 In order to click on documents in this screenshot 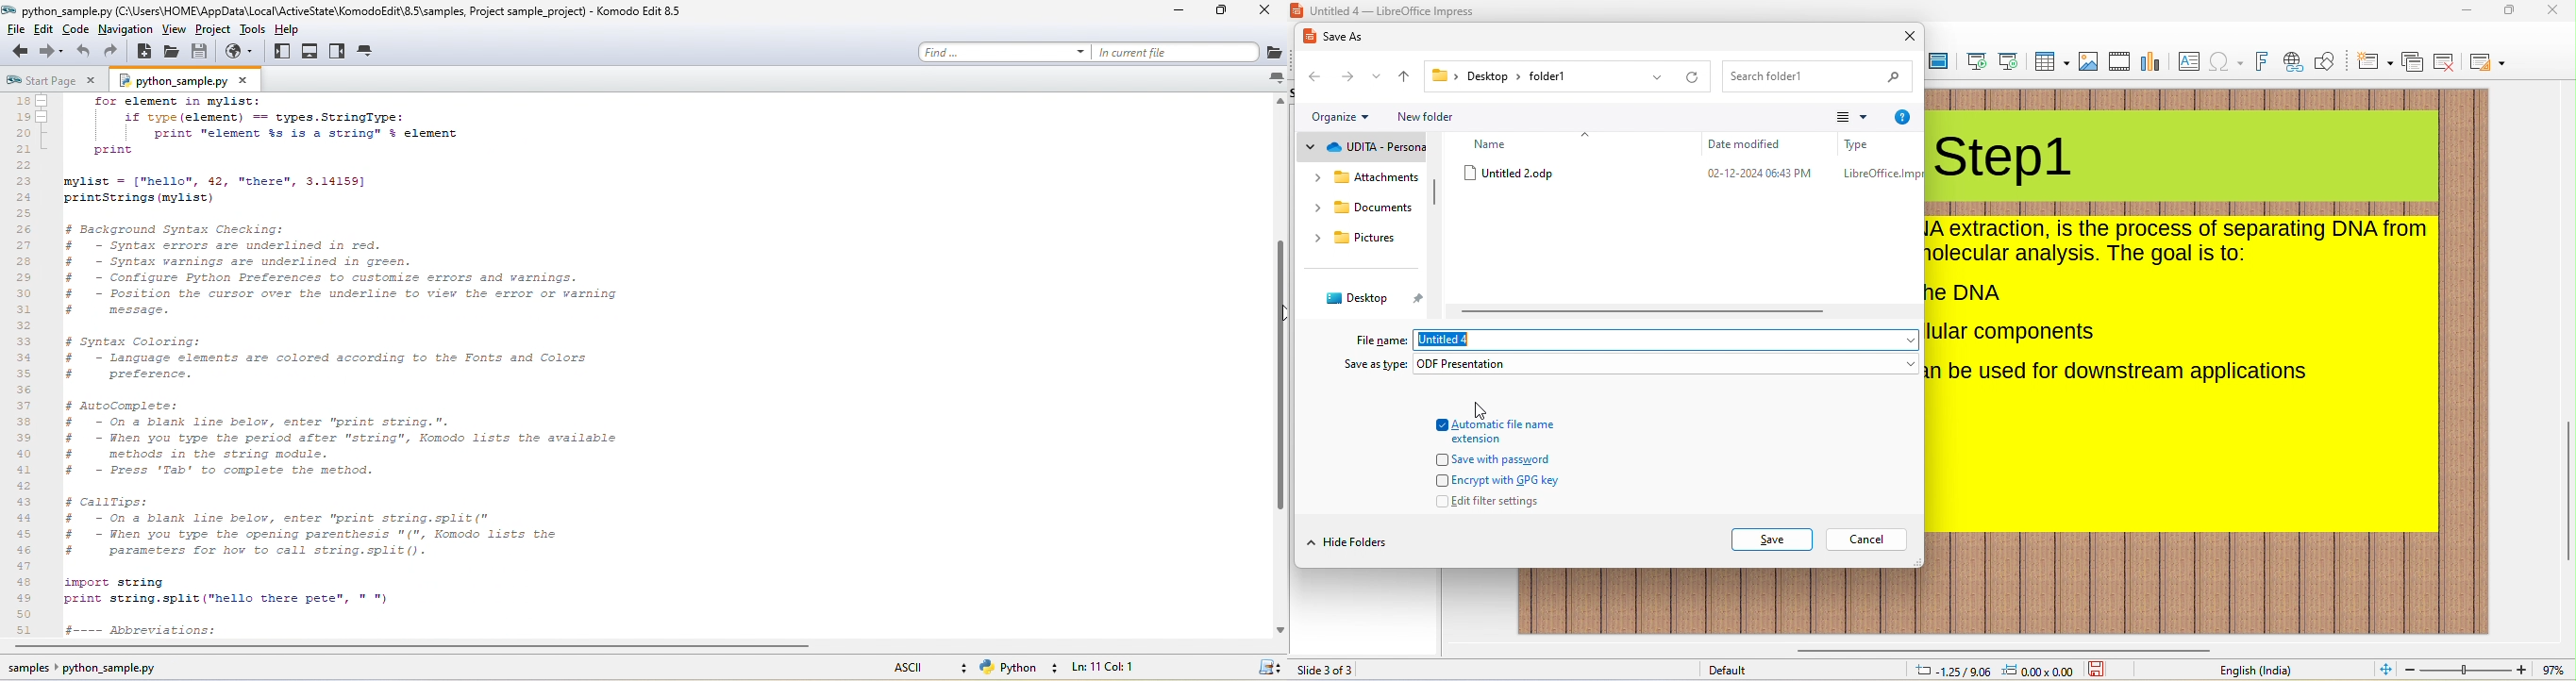, I will do `click(1375, 208)`.